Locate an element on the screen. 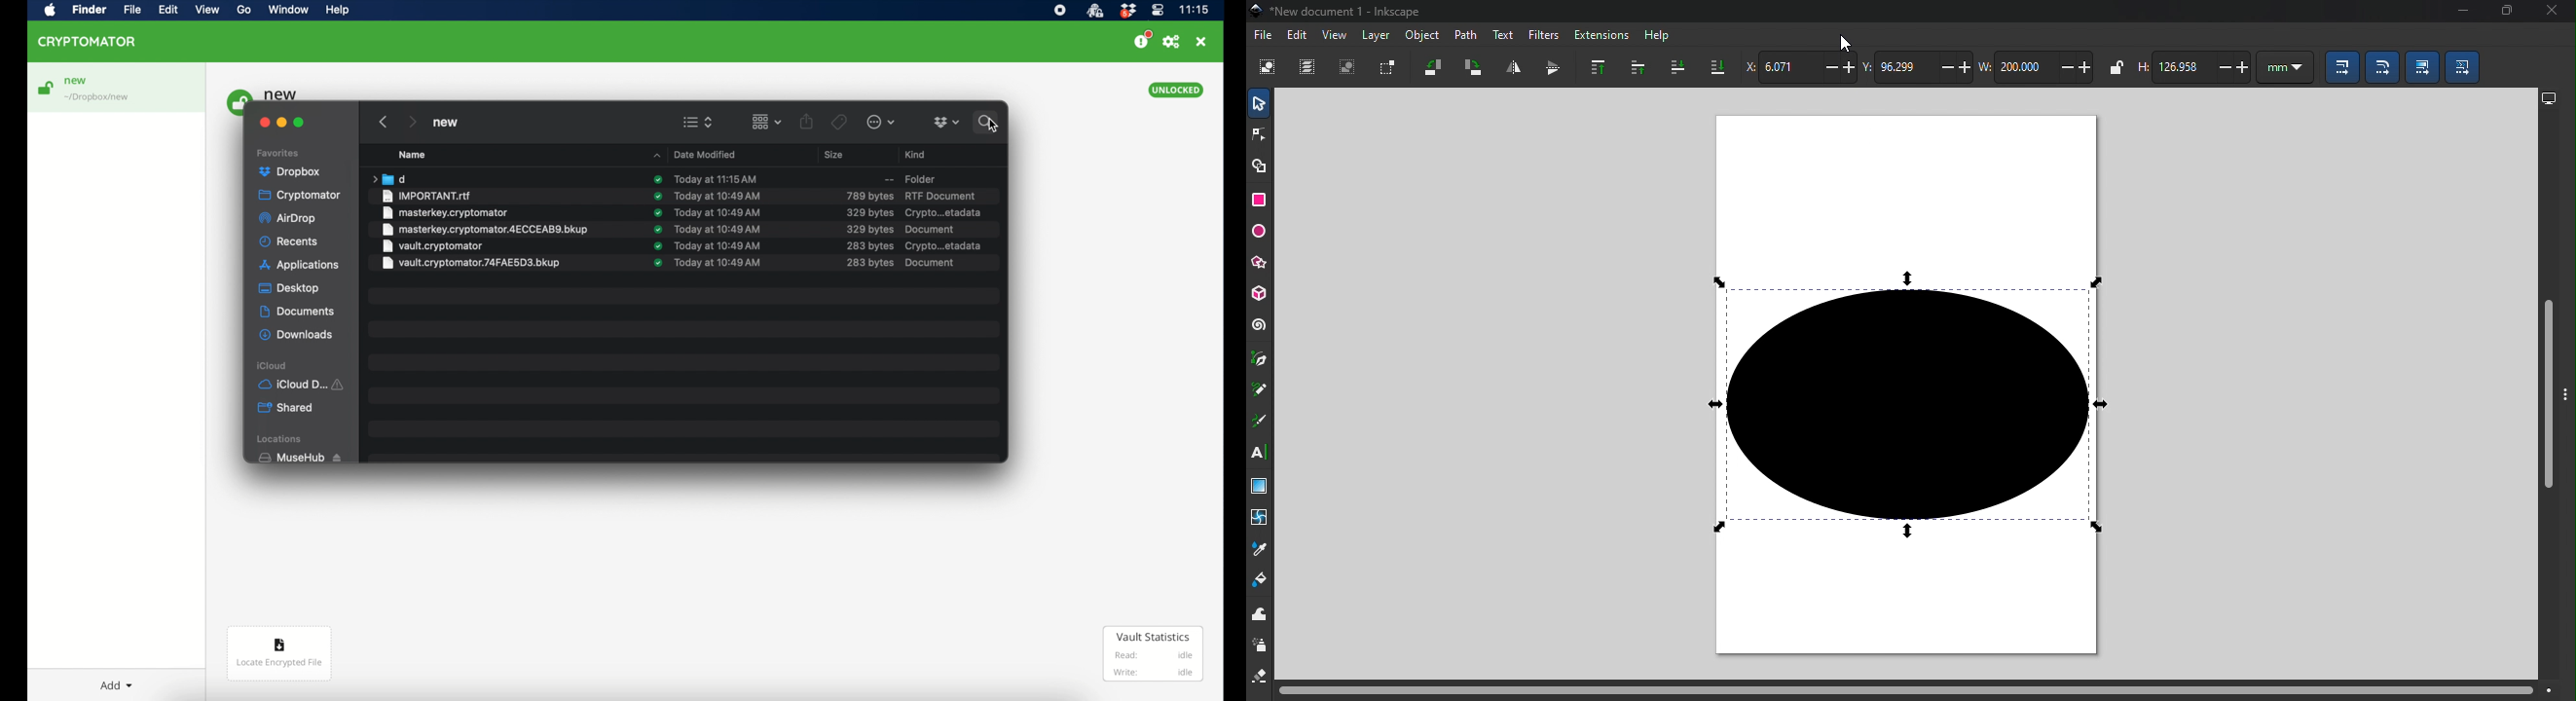  Ellipse/arc tool is located at coordinates (1261, 230).